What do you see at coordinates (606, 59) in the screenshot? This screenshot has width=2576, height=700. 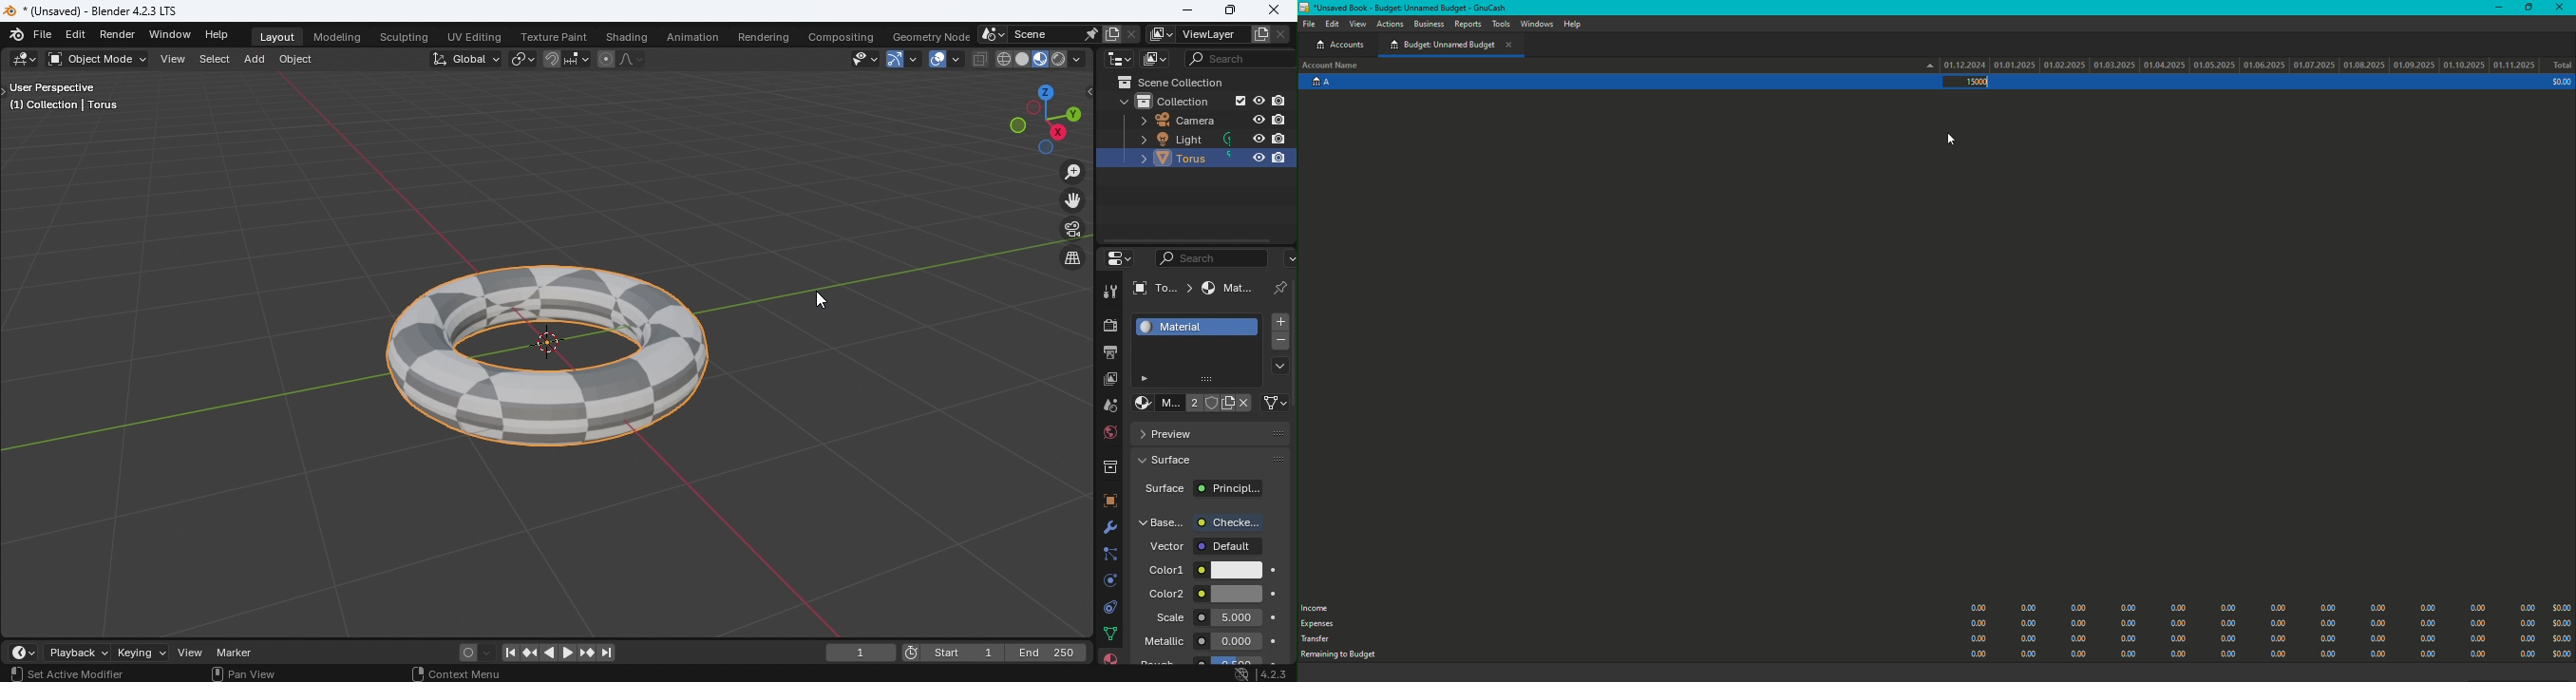 I see `Proportional editing objects` at bounding box center [606, 59].